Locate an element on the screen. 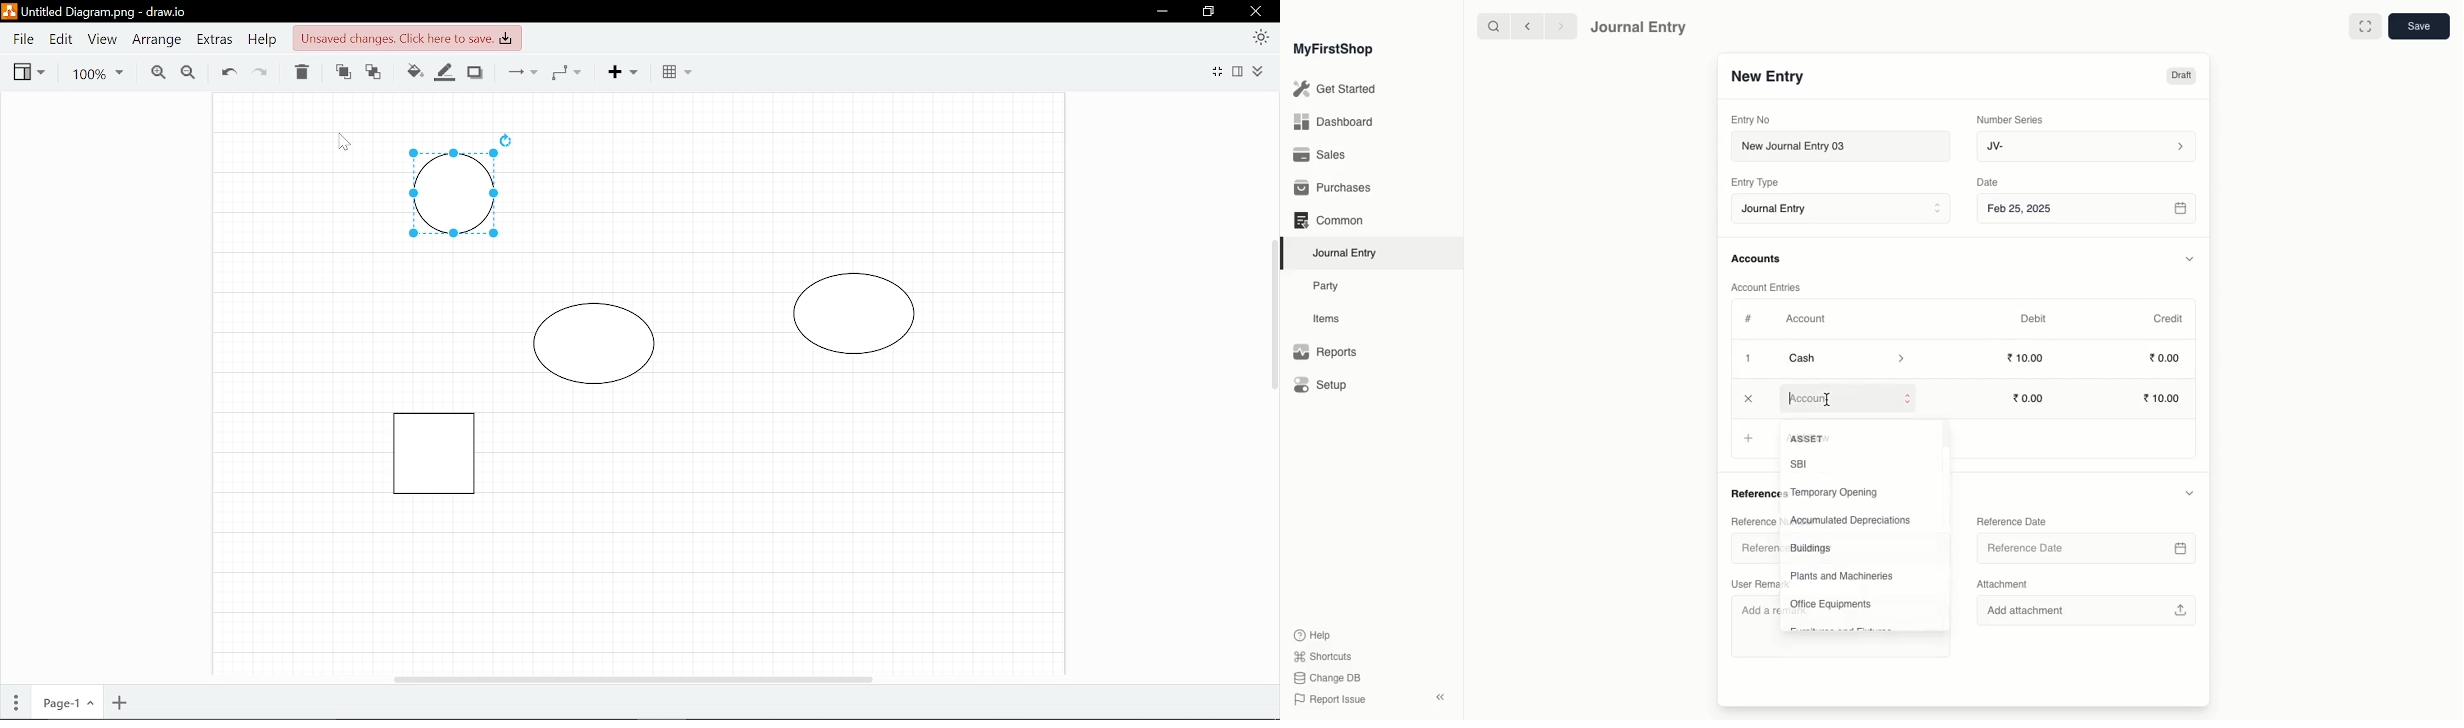  Office Equipments. is located at coordinates (1833, 605).